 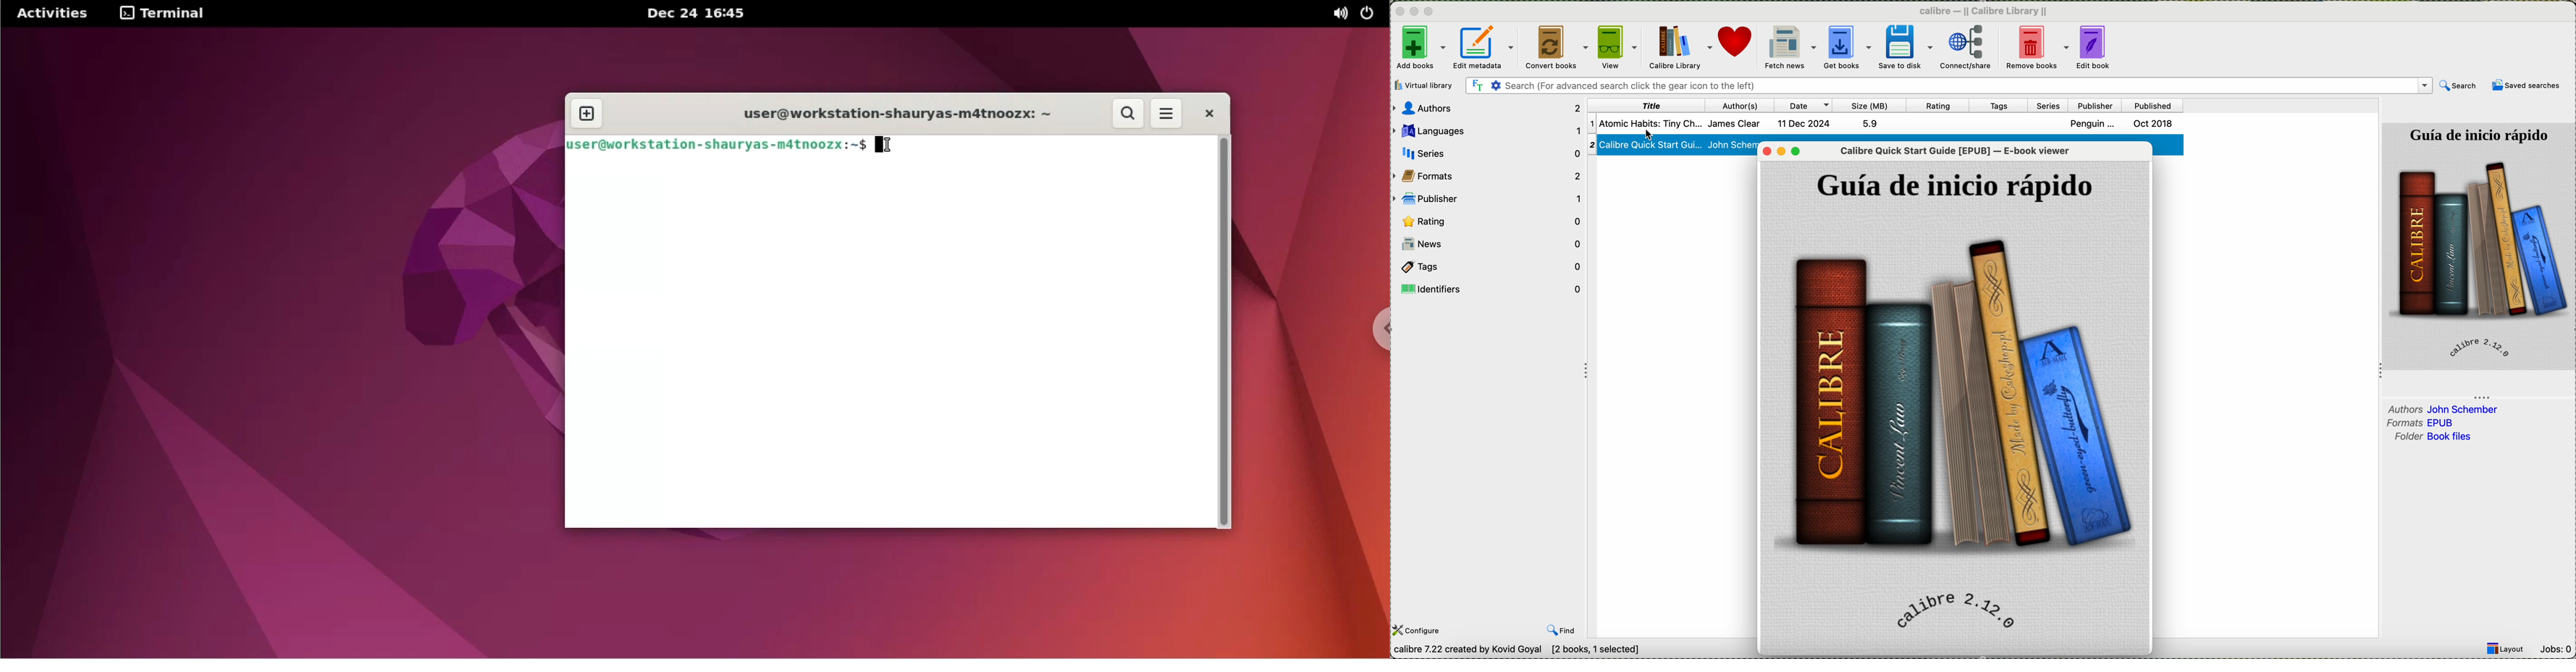 I want to click on maximize, so click(x=1429, y=11).